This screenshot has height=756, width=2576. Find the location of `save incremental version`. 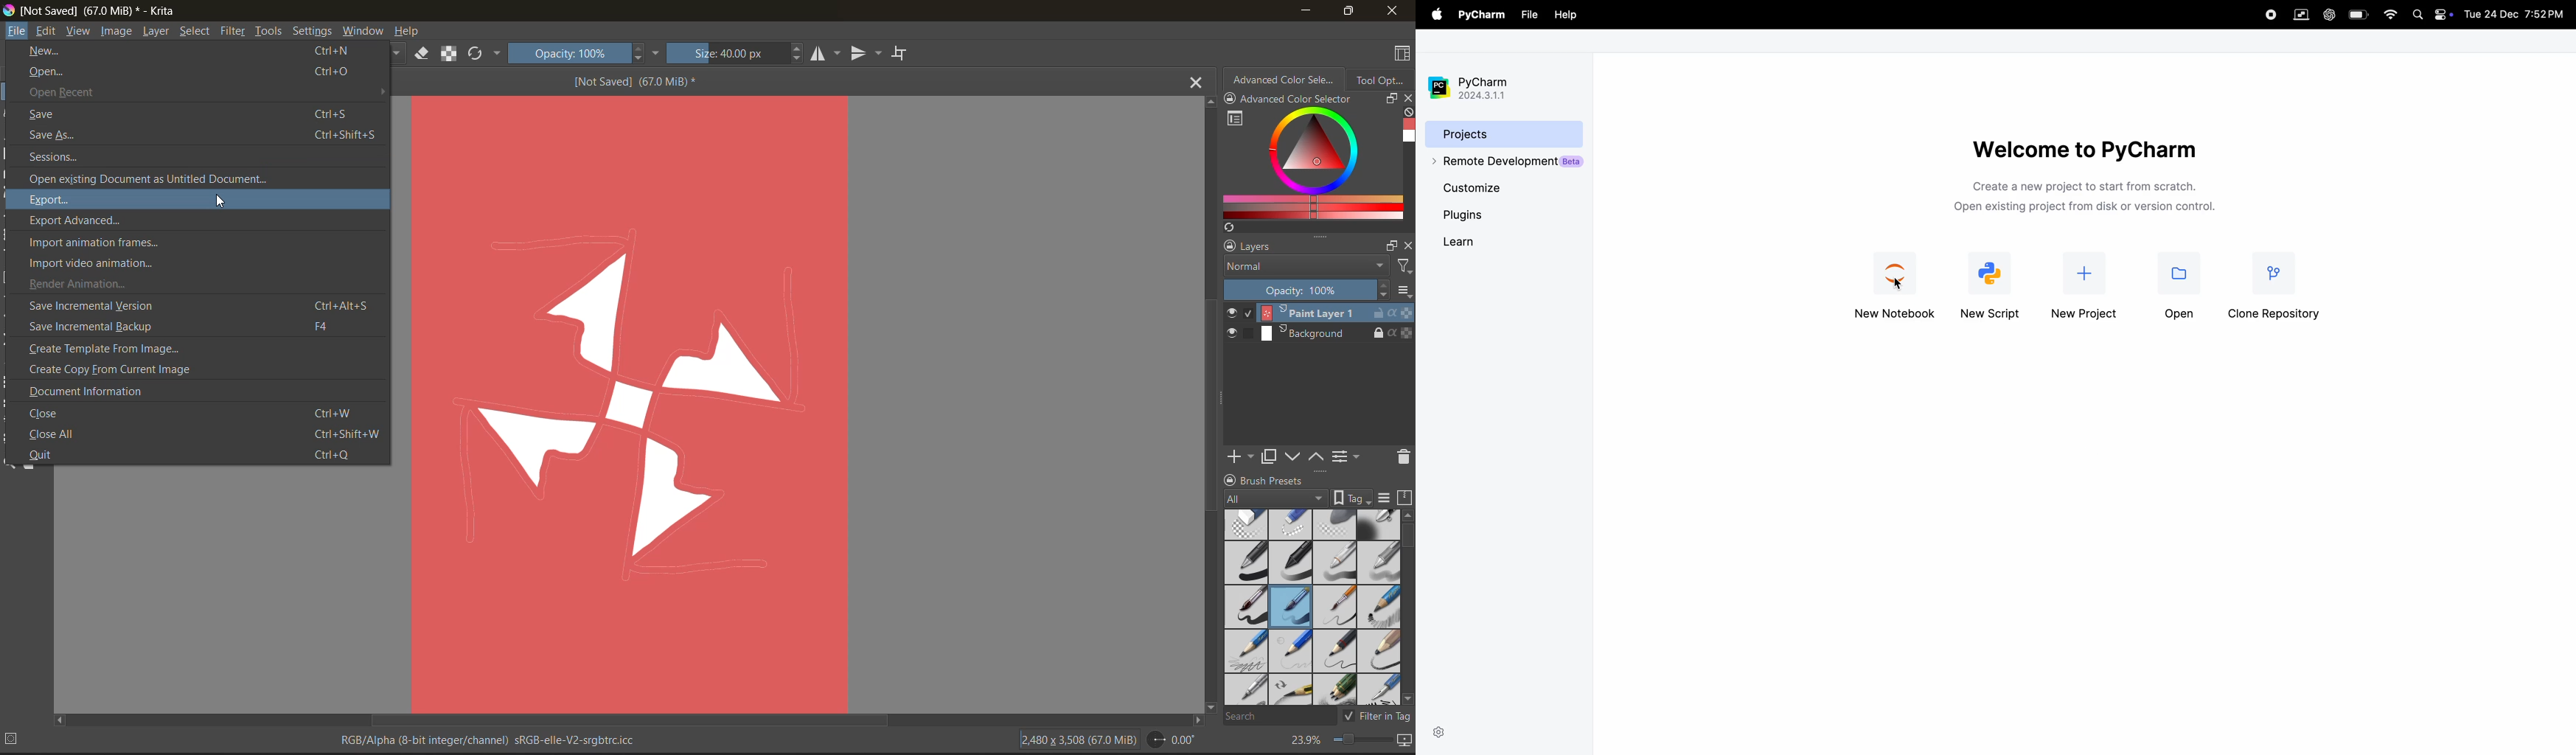

save incremental version is located at coordinates (199, 306).